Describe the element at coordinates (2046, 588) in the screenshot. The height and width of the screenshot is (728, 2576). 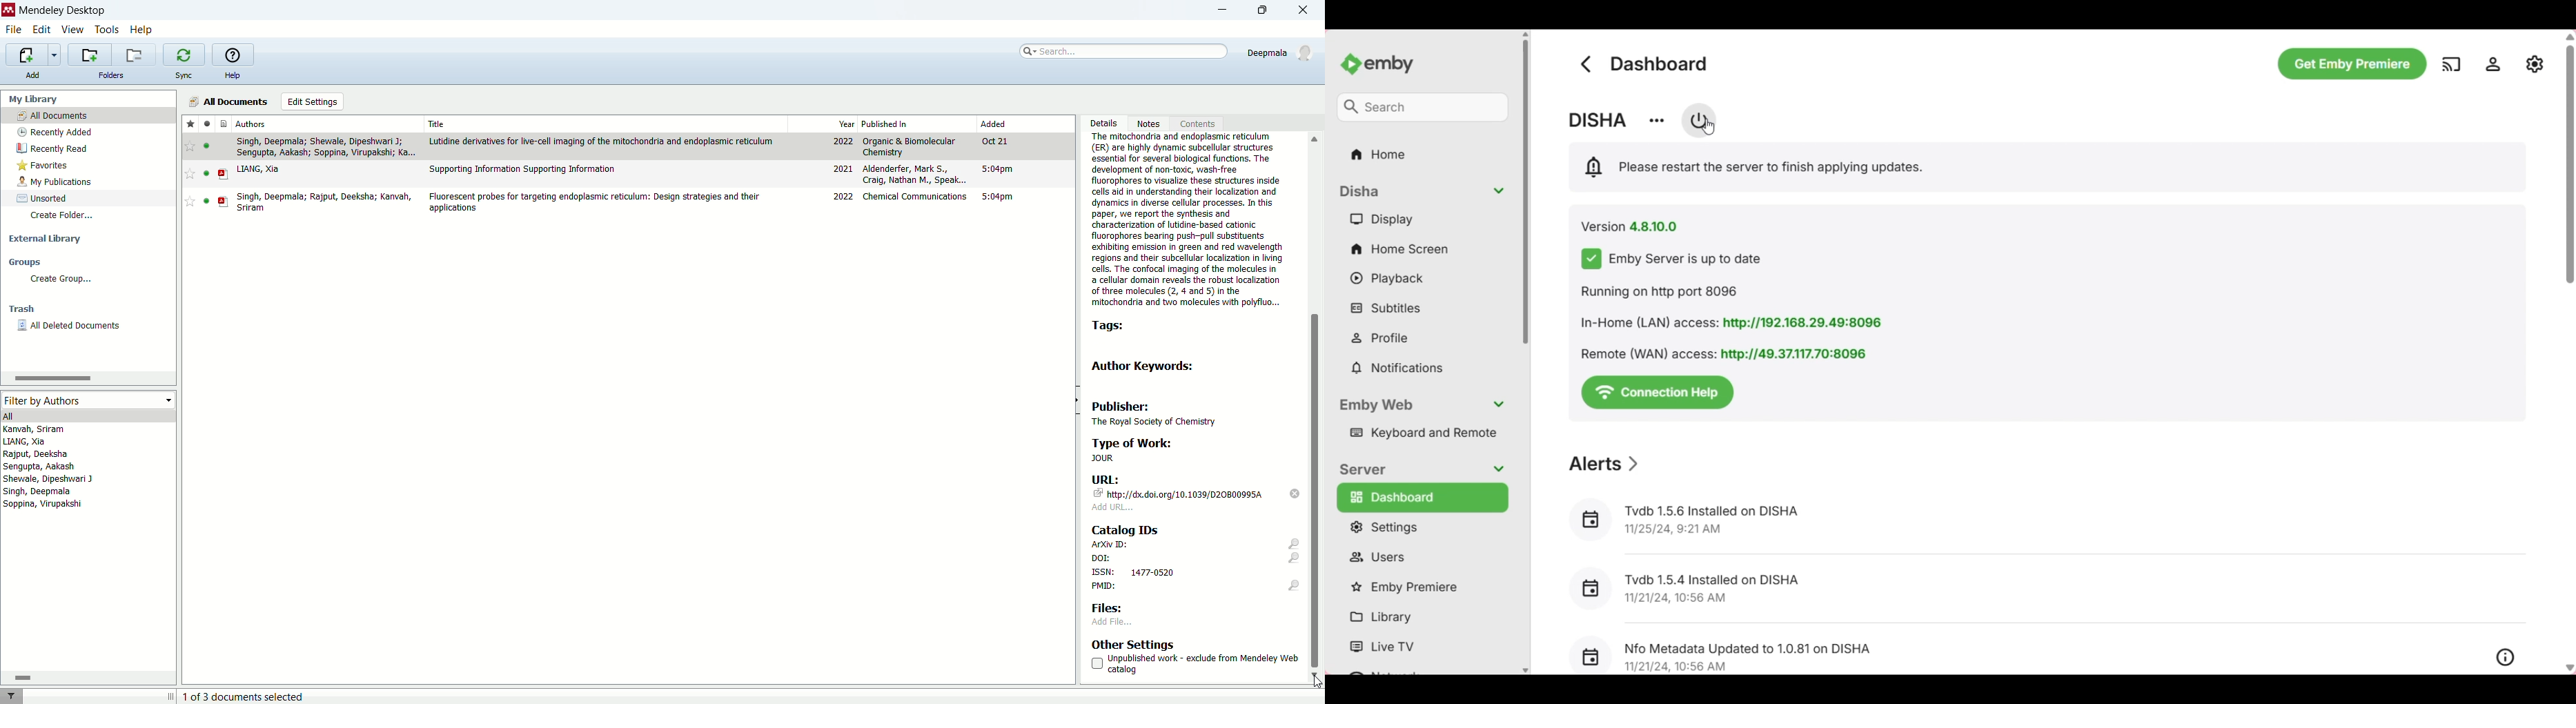
I see `Recent alert` at that location.